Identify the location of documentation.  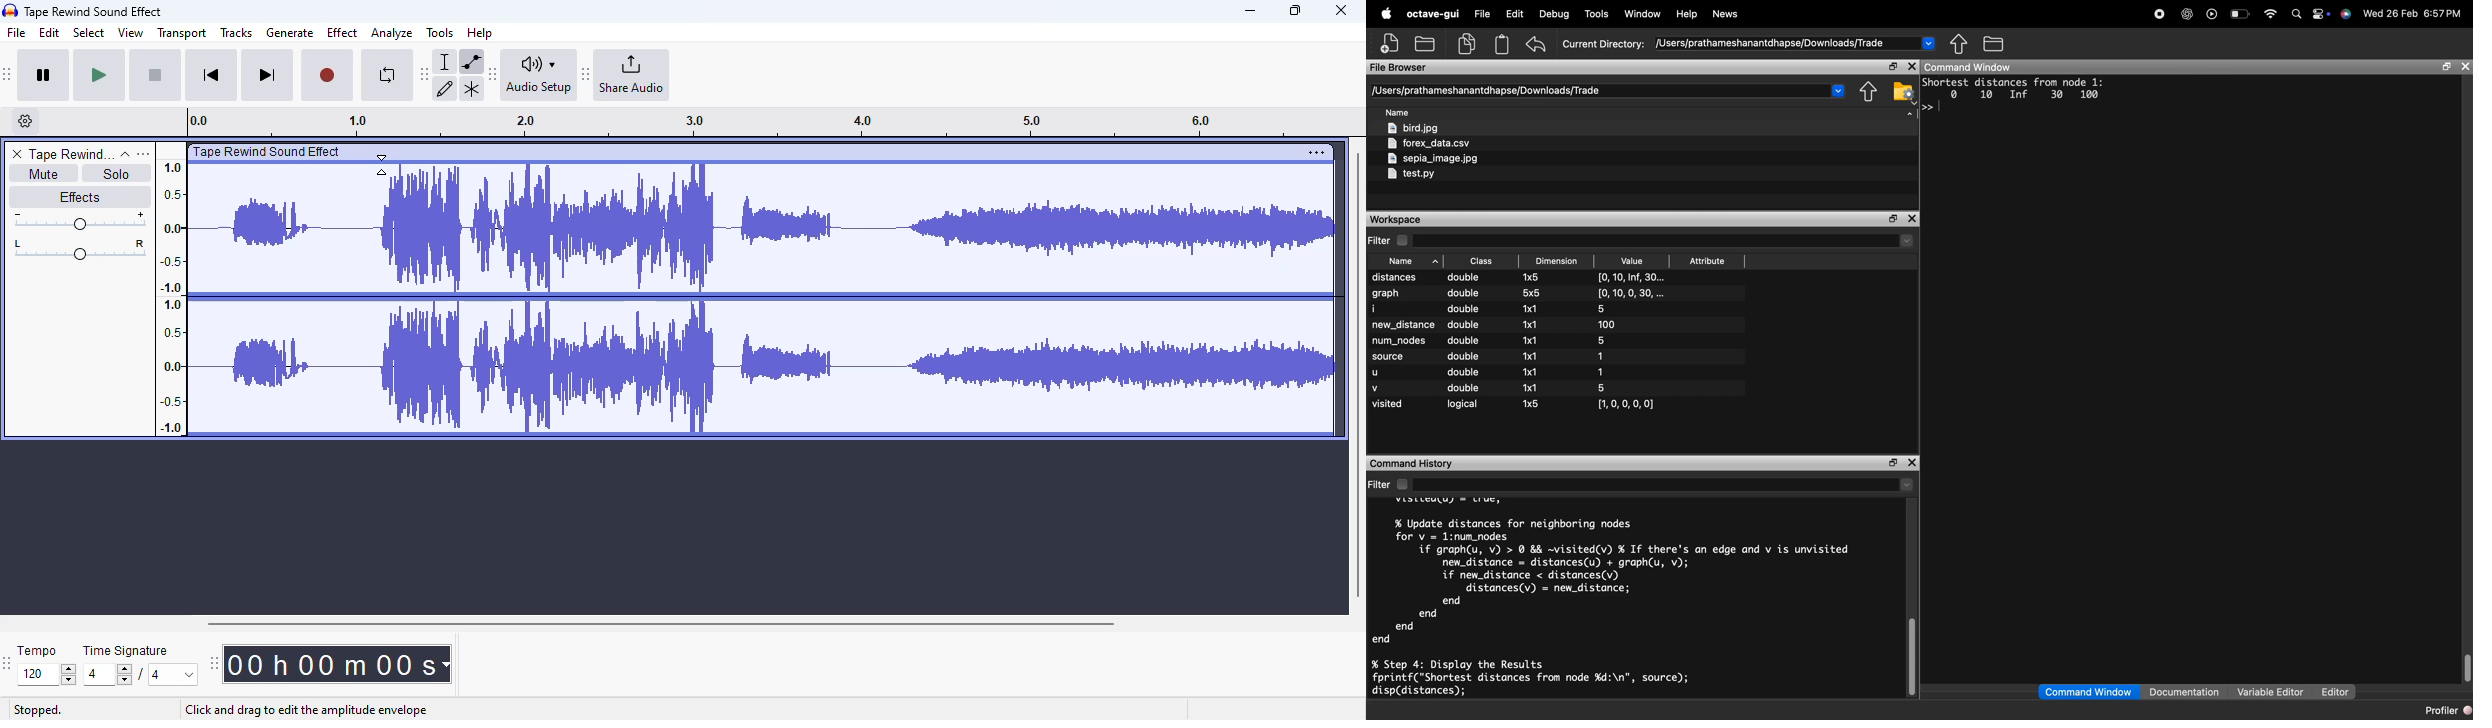
(2185, 692).